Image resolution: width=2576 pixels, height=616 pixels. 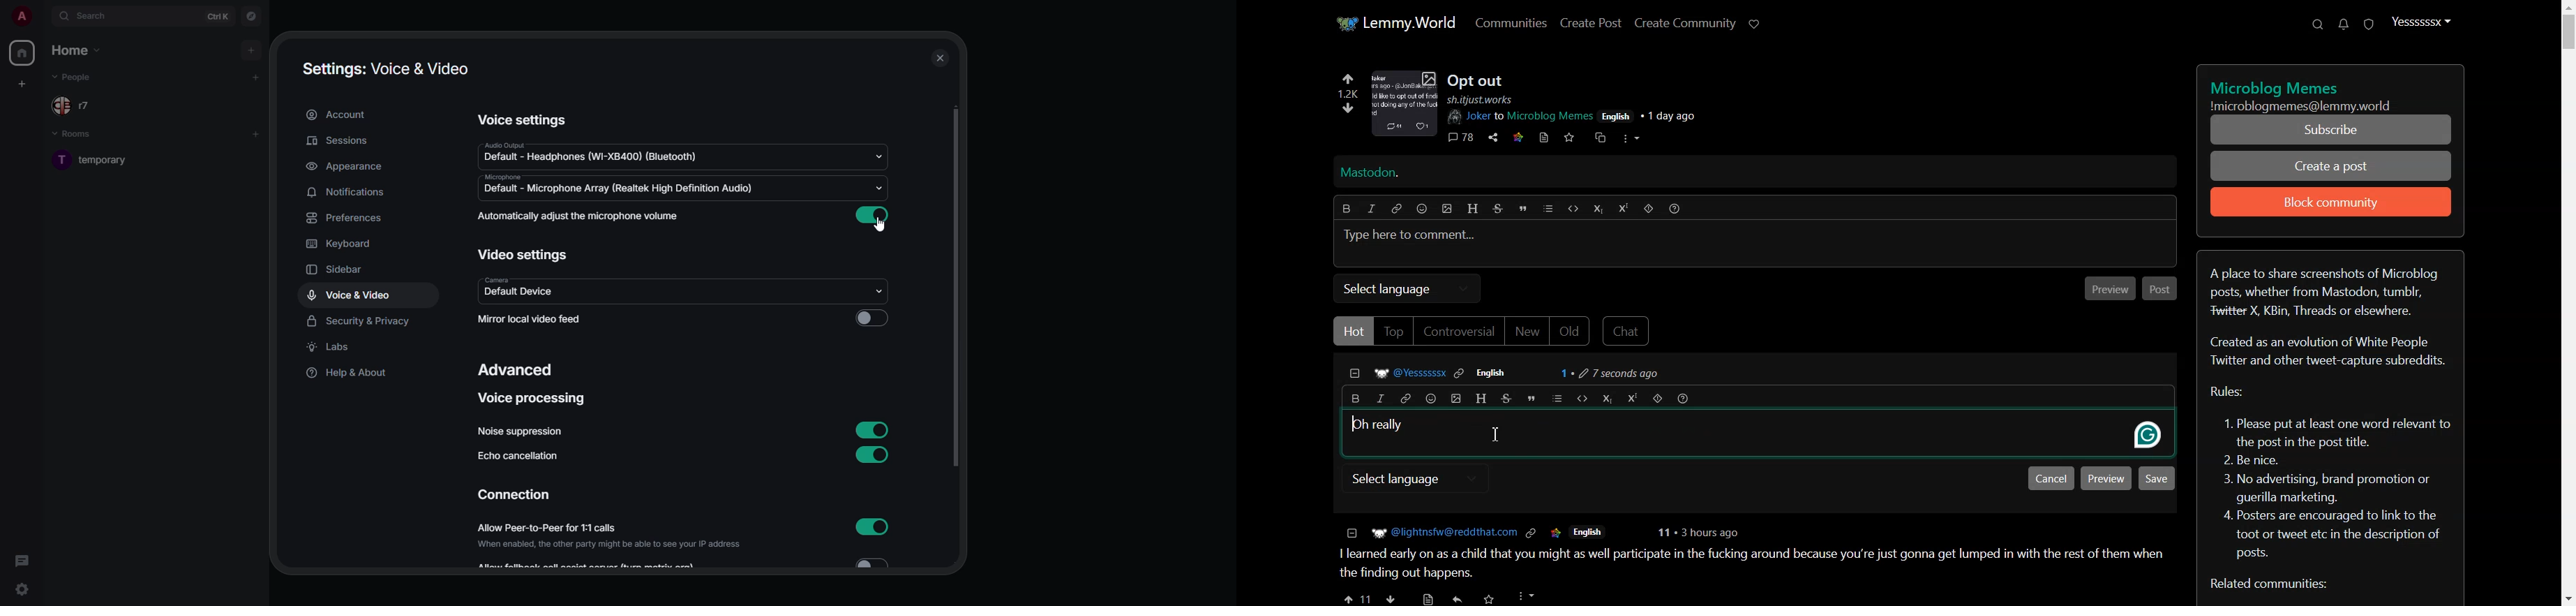 I want to click on home, so click(x=79, y=52).